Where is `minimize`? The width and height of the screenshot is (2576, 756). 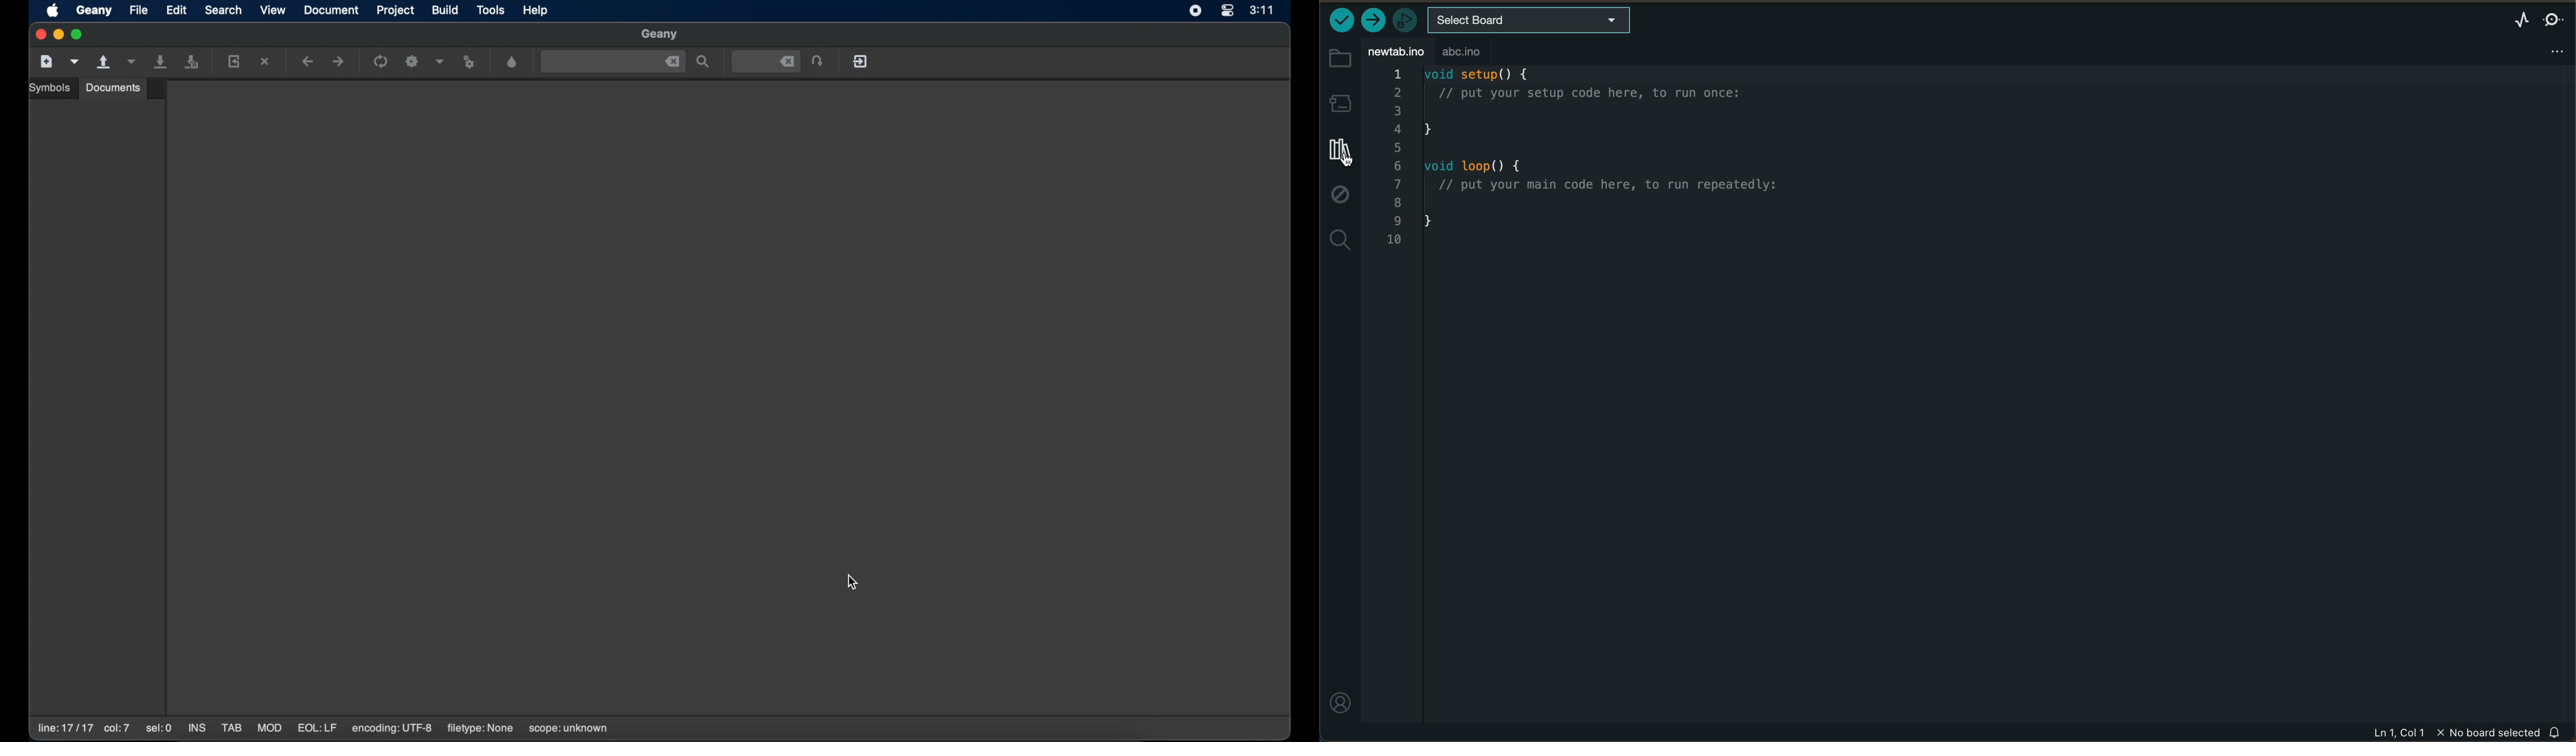 minimize is located at coordinates (59, 35).